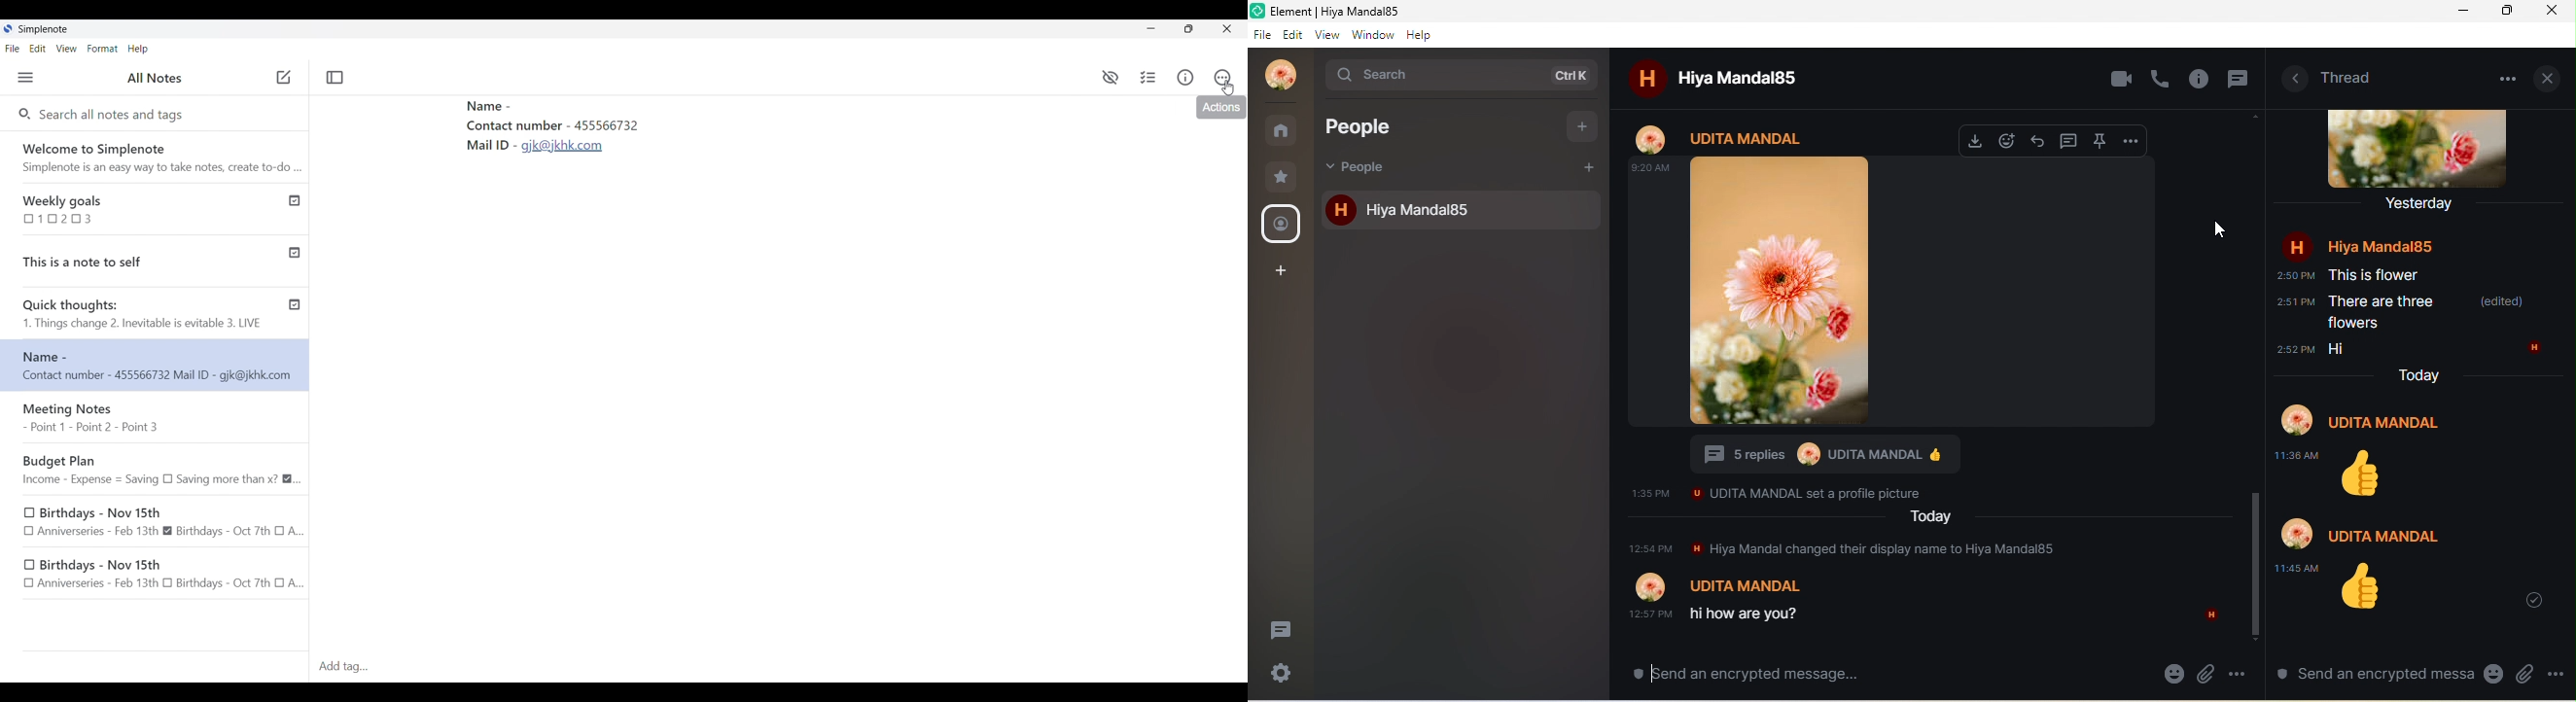 The image size is (2576, 728). Describe the element at coordinates (1373, 34) in the screenshot. I see `window` at that location.